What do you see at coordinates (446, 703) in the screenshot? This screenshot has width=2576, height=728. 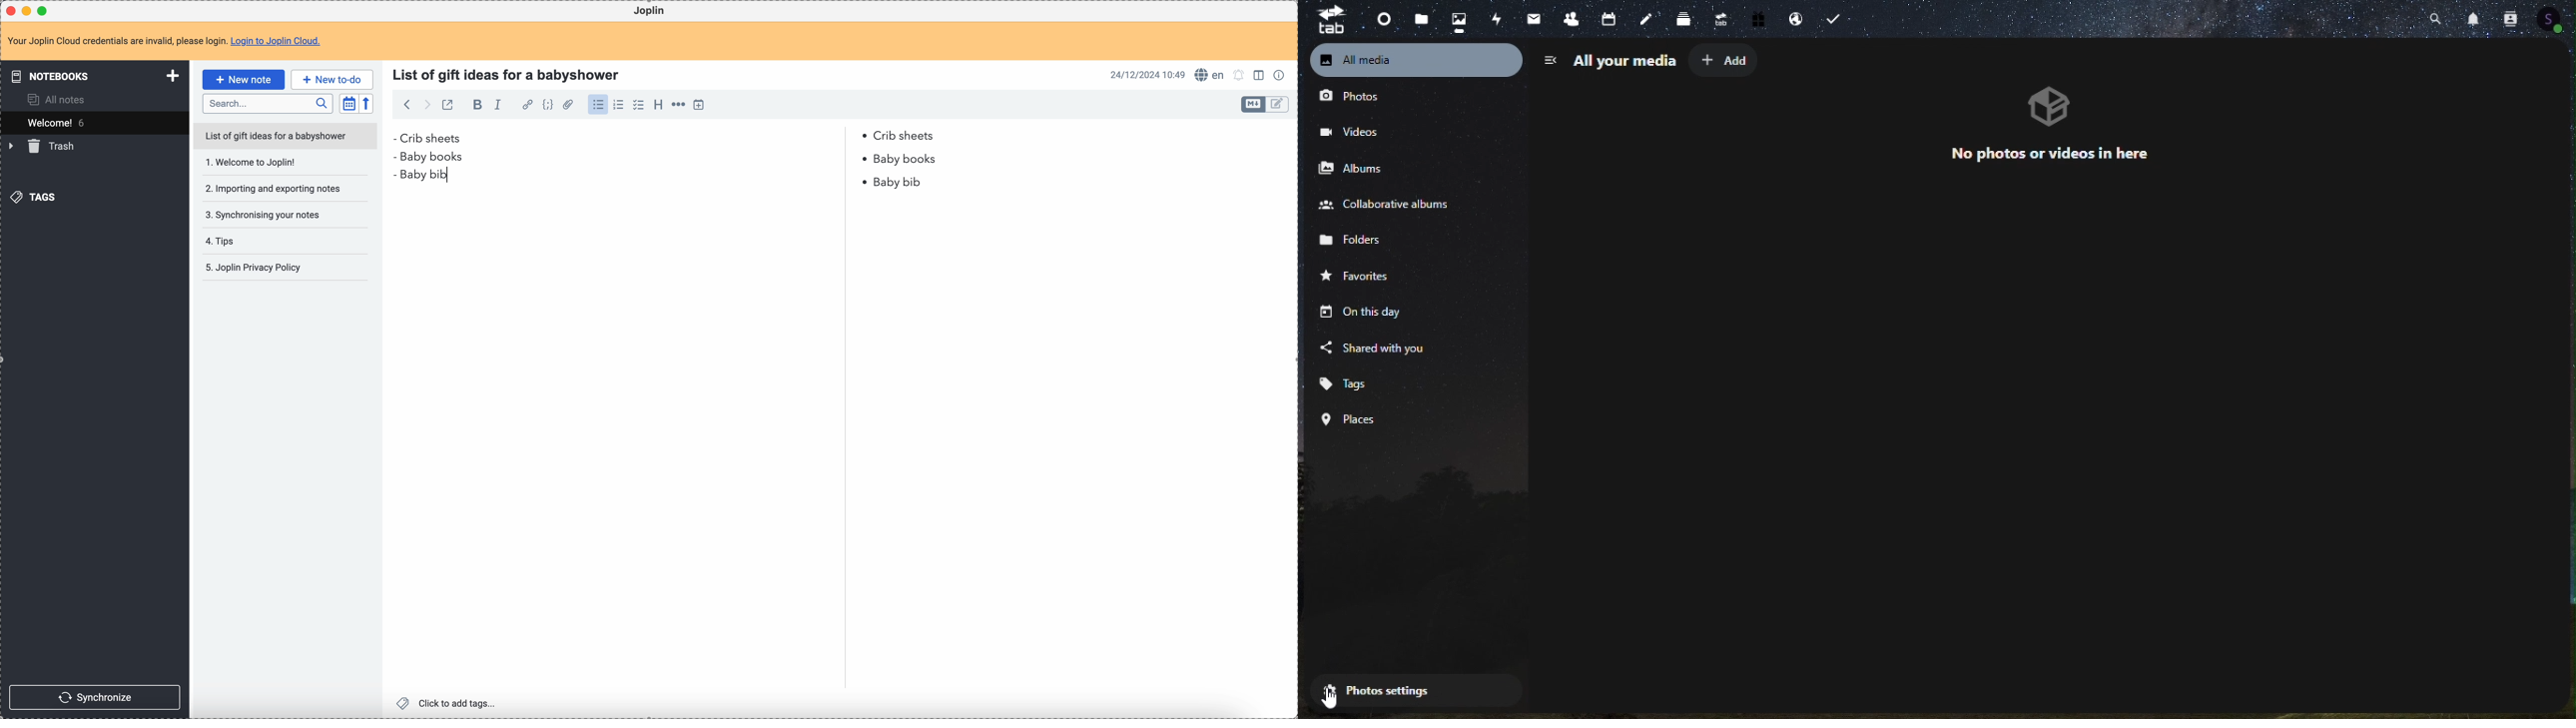 I see `click to add tags` at bounding box center [446, 703].